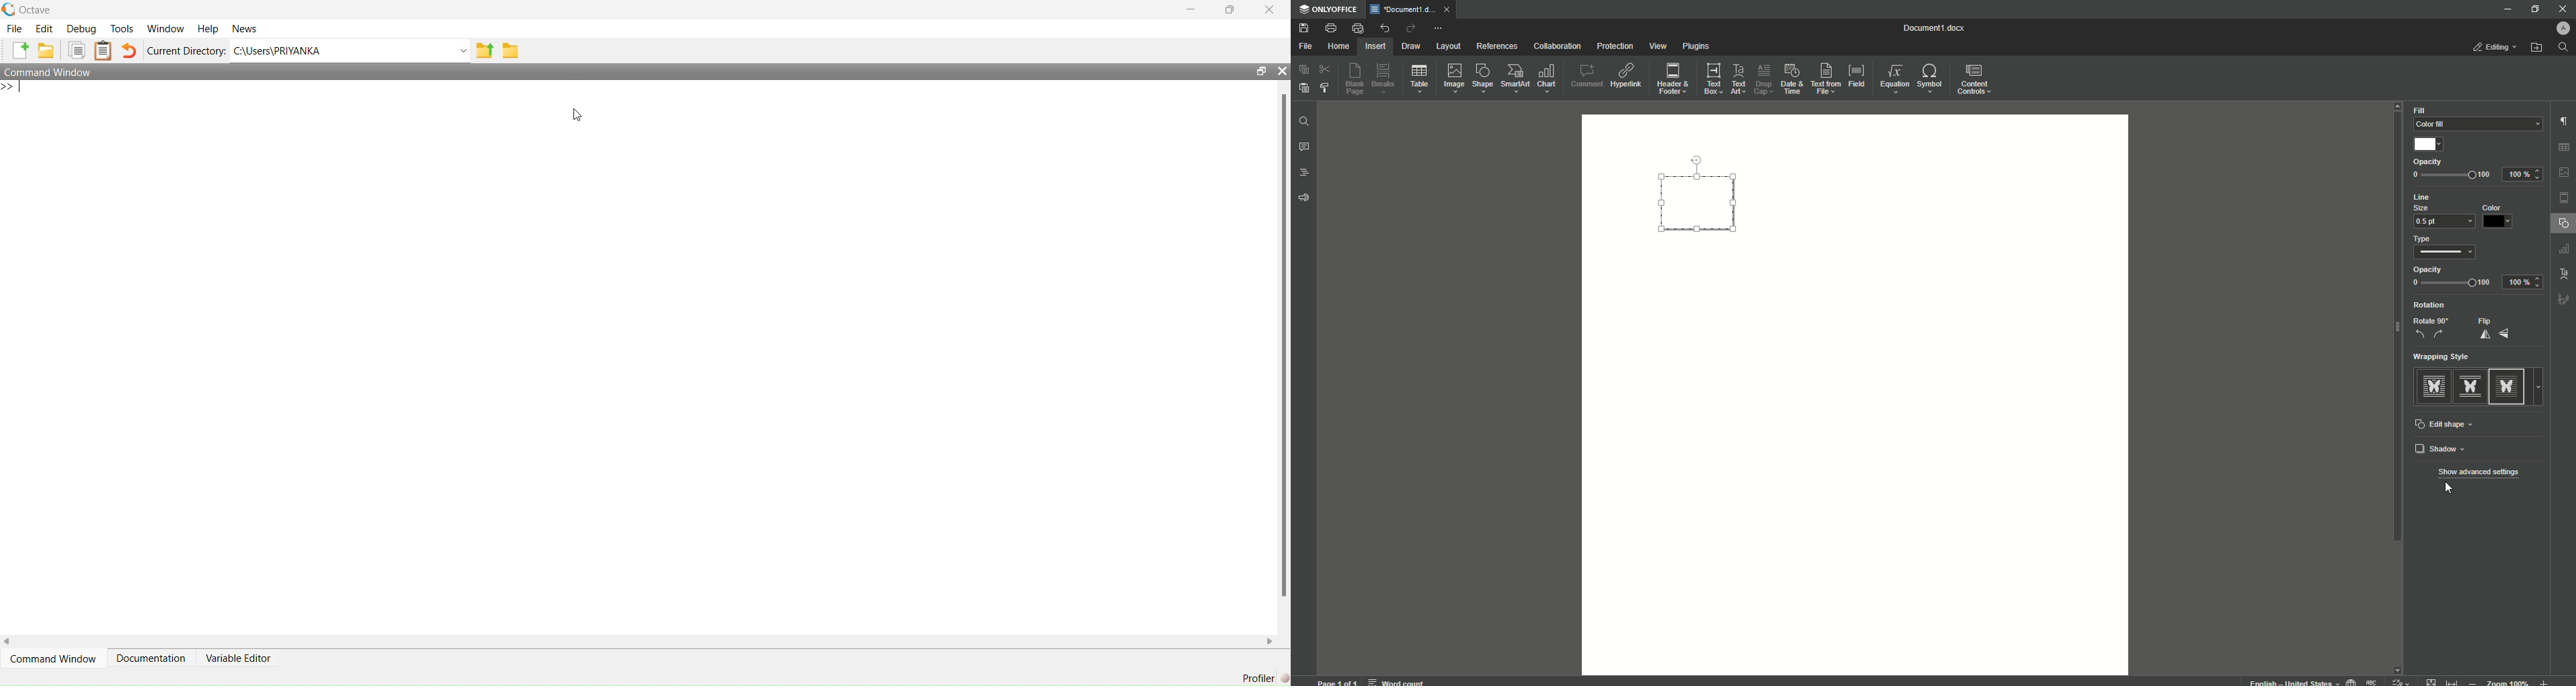  Describe the element at coordinates (1326, 87) in the screenshot. I see `Choose Styles` at that location.